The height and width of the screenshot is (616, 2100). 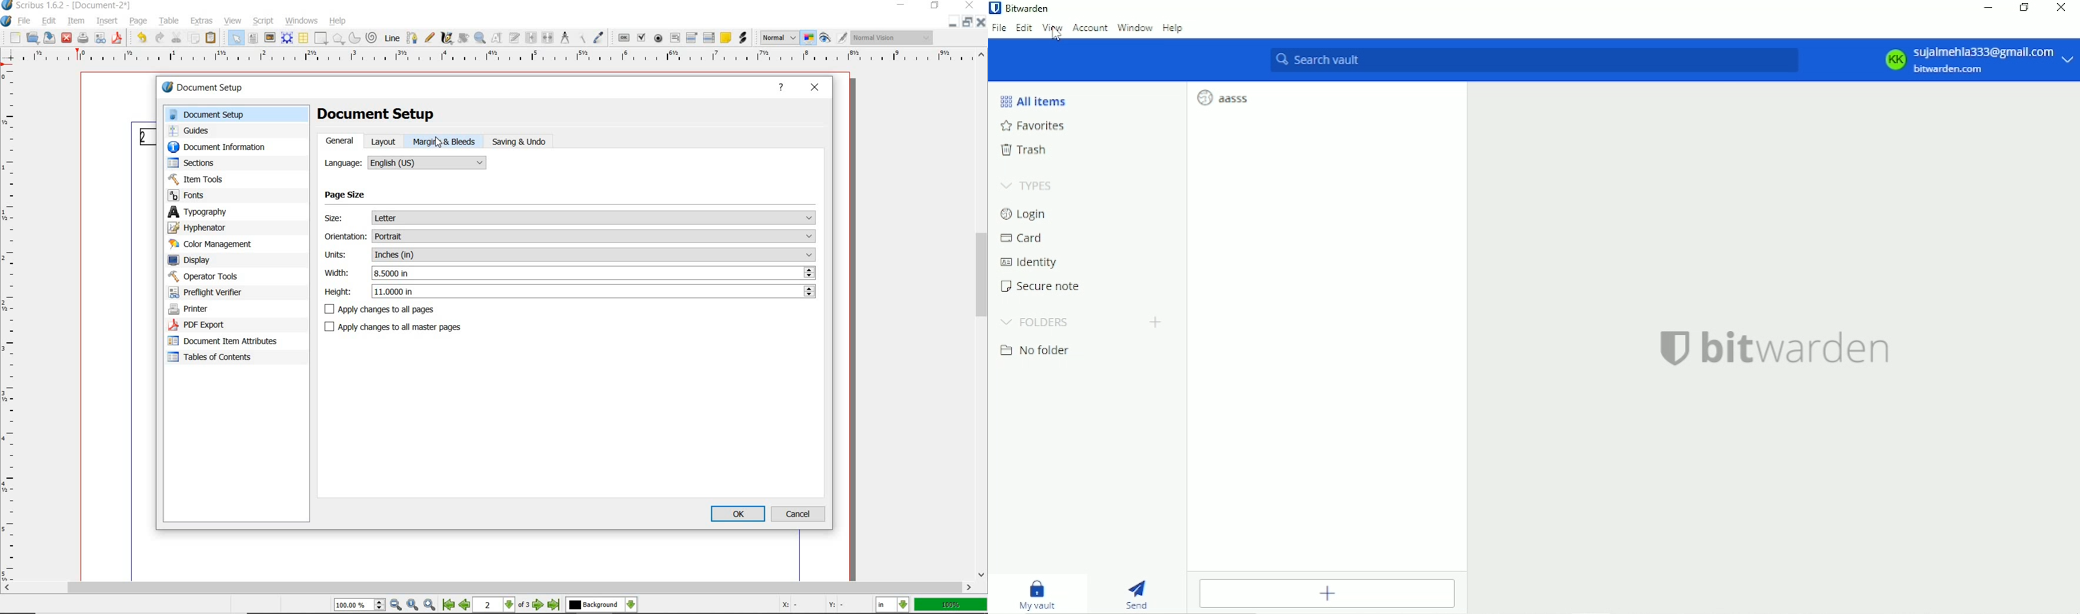 What do you see at coordinates (548, 38) in the screenshot?
I see `unlink text frames` at bounding box center [548, 38].